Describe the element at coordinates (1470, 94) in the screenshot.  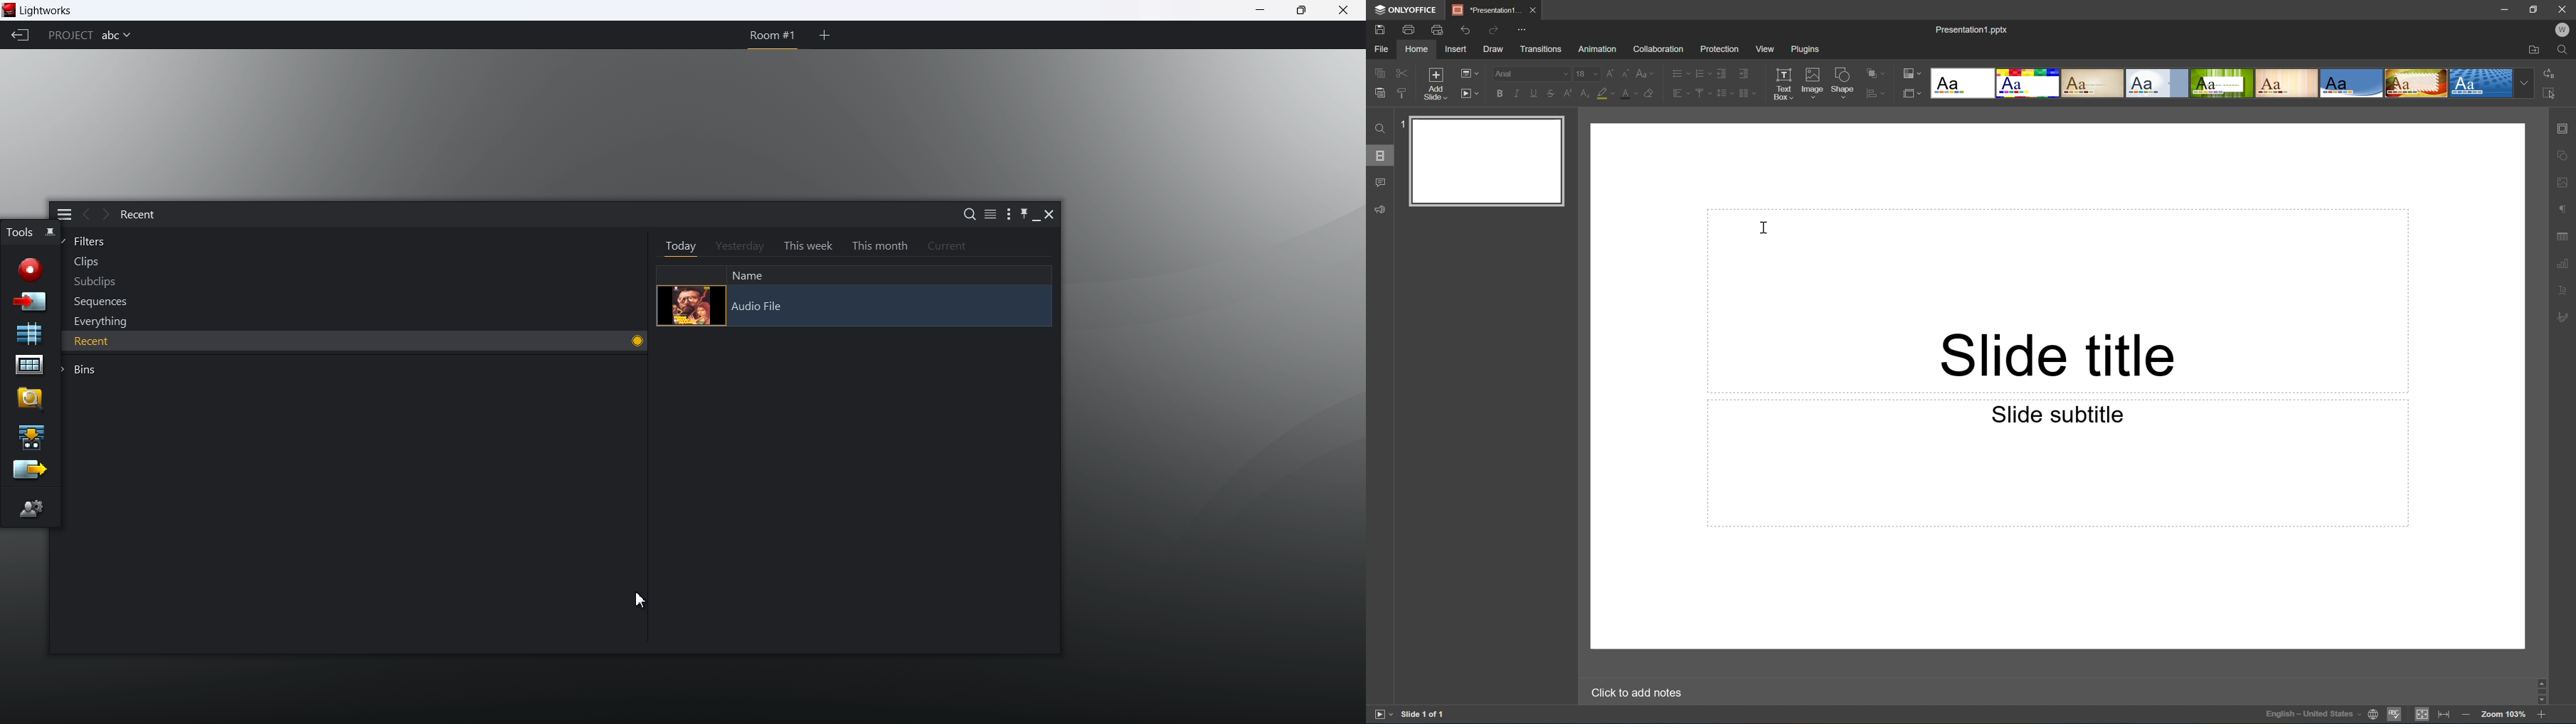
I see `Slide show` at that location.